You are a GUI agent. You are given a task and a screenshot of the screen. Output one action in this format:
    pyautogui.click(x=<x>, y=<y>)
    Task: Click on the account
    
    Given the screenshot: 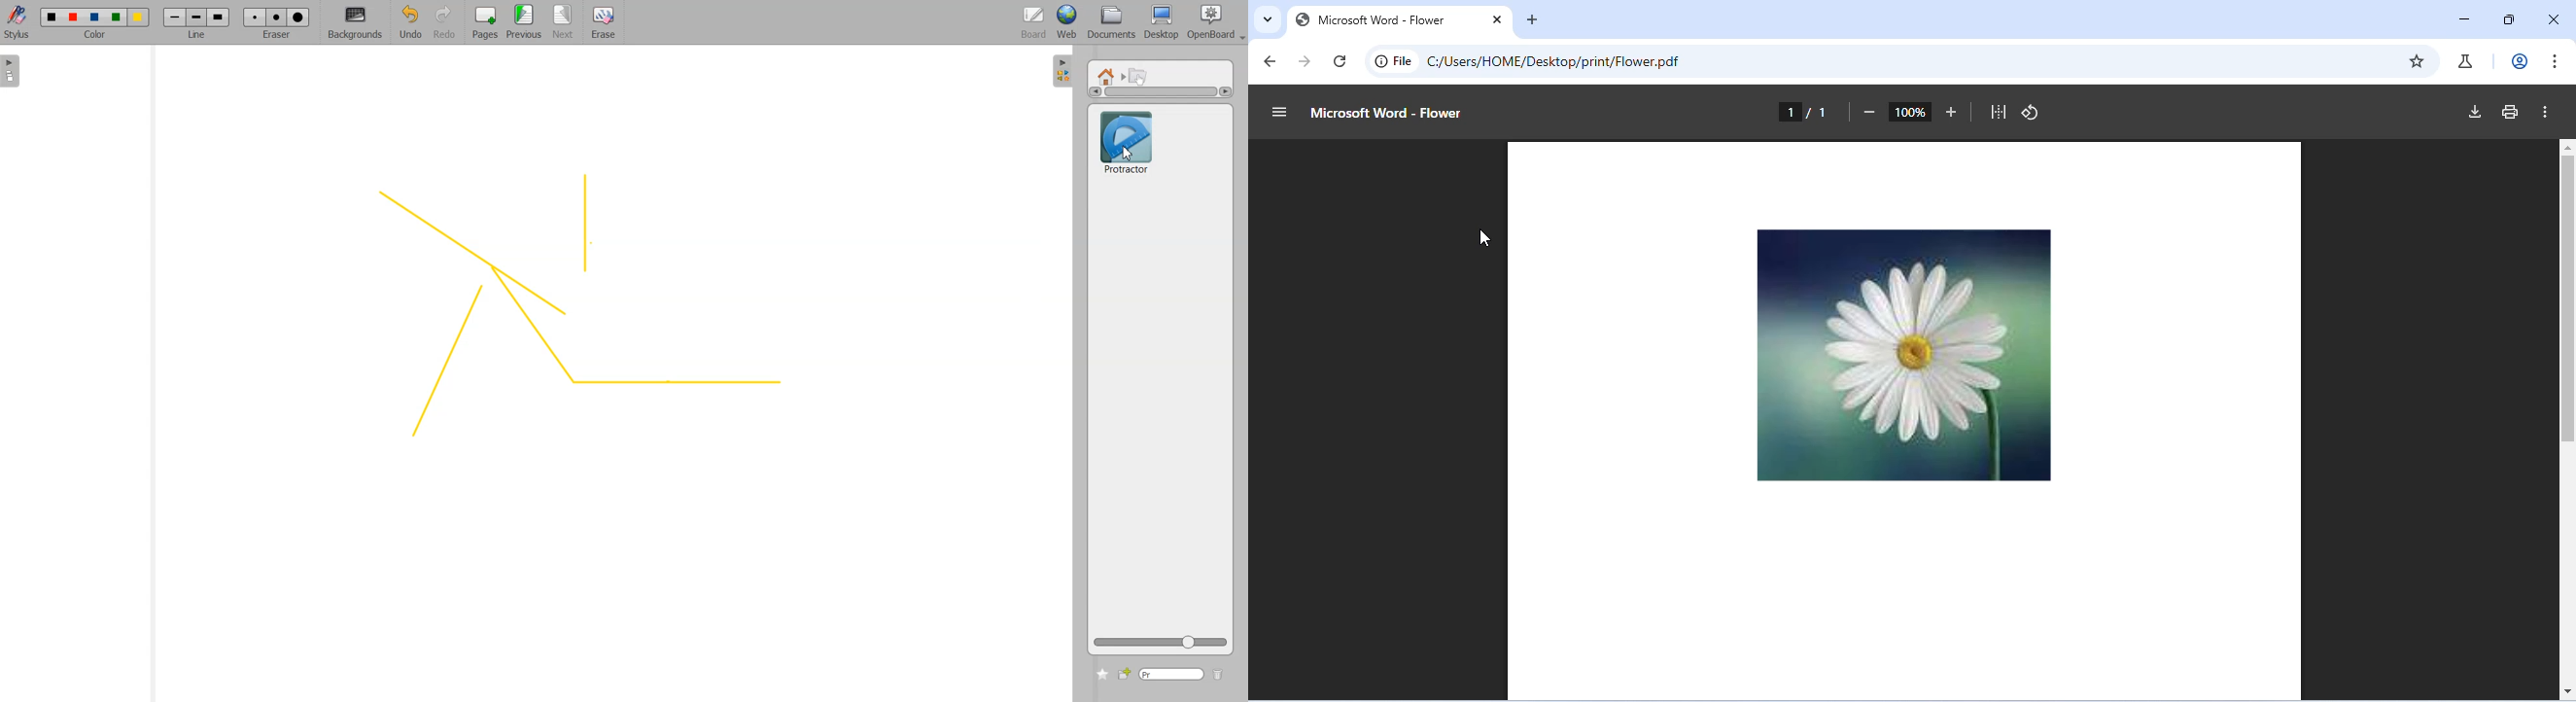 What is the action you would take?
    pyautogui.click(x=2519, y=61)
    